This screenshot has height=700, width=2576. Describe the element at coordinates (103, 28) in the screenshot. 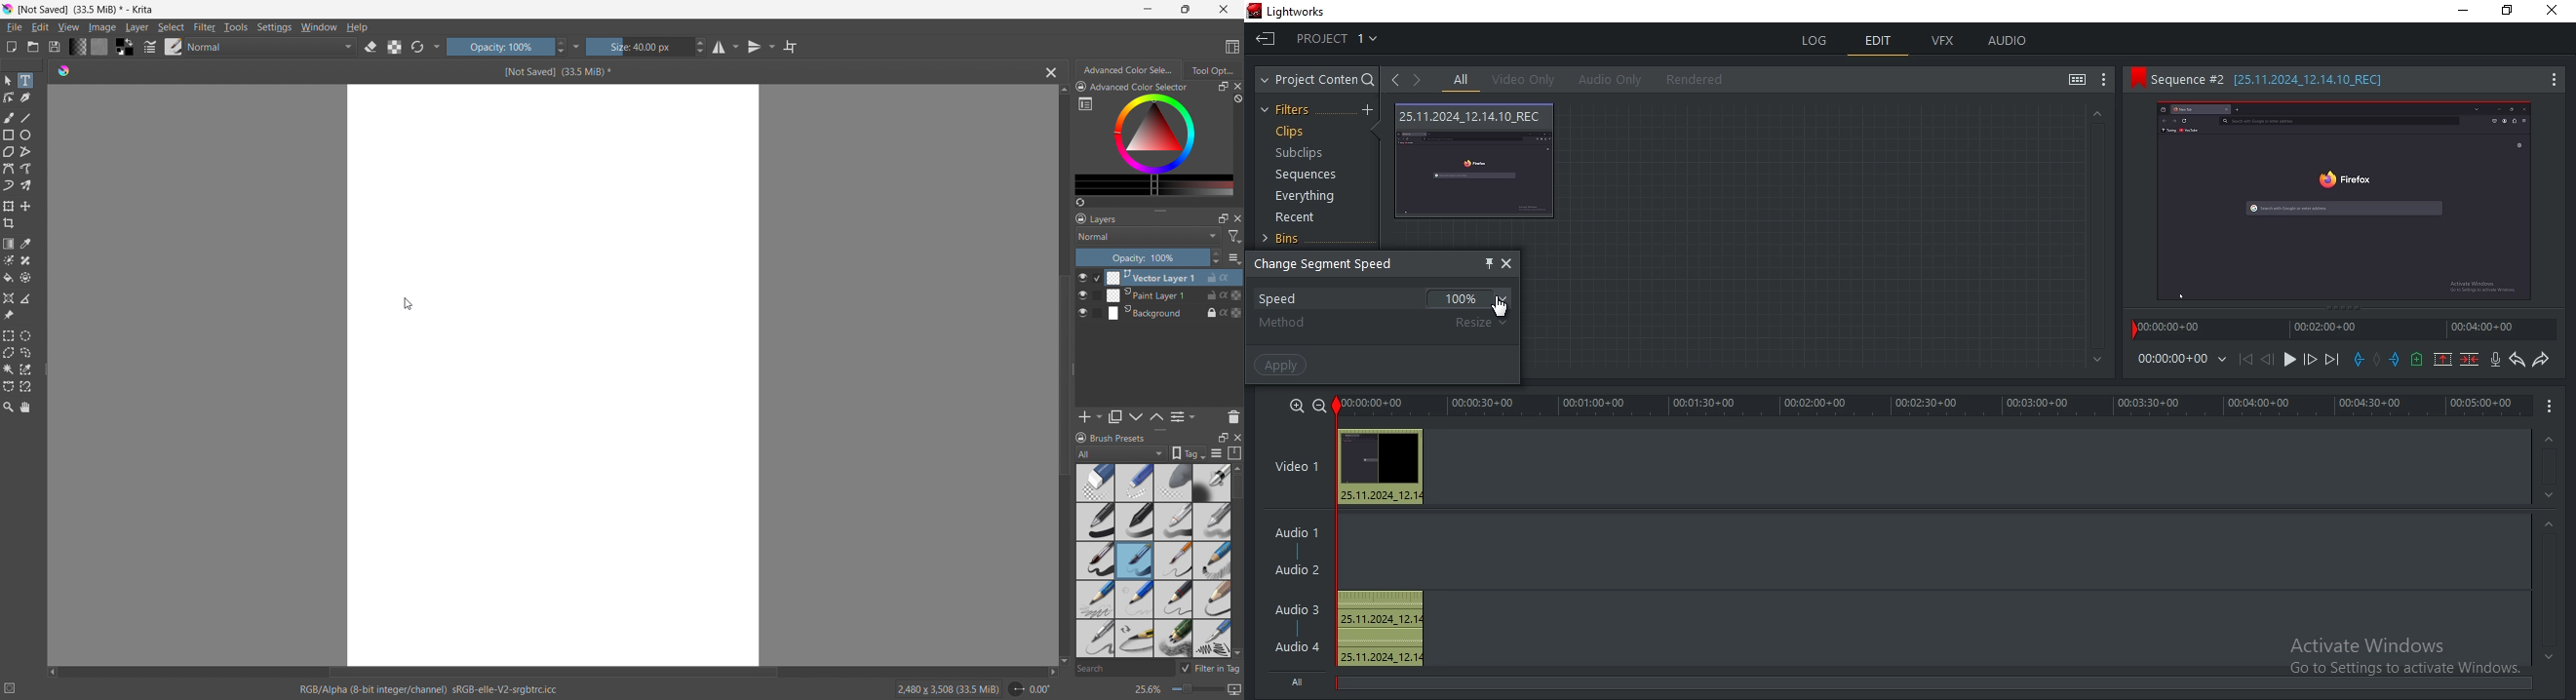

I see `image` at that location.